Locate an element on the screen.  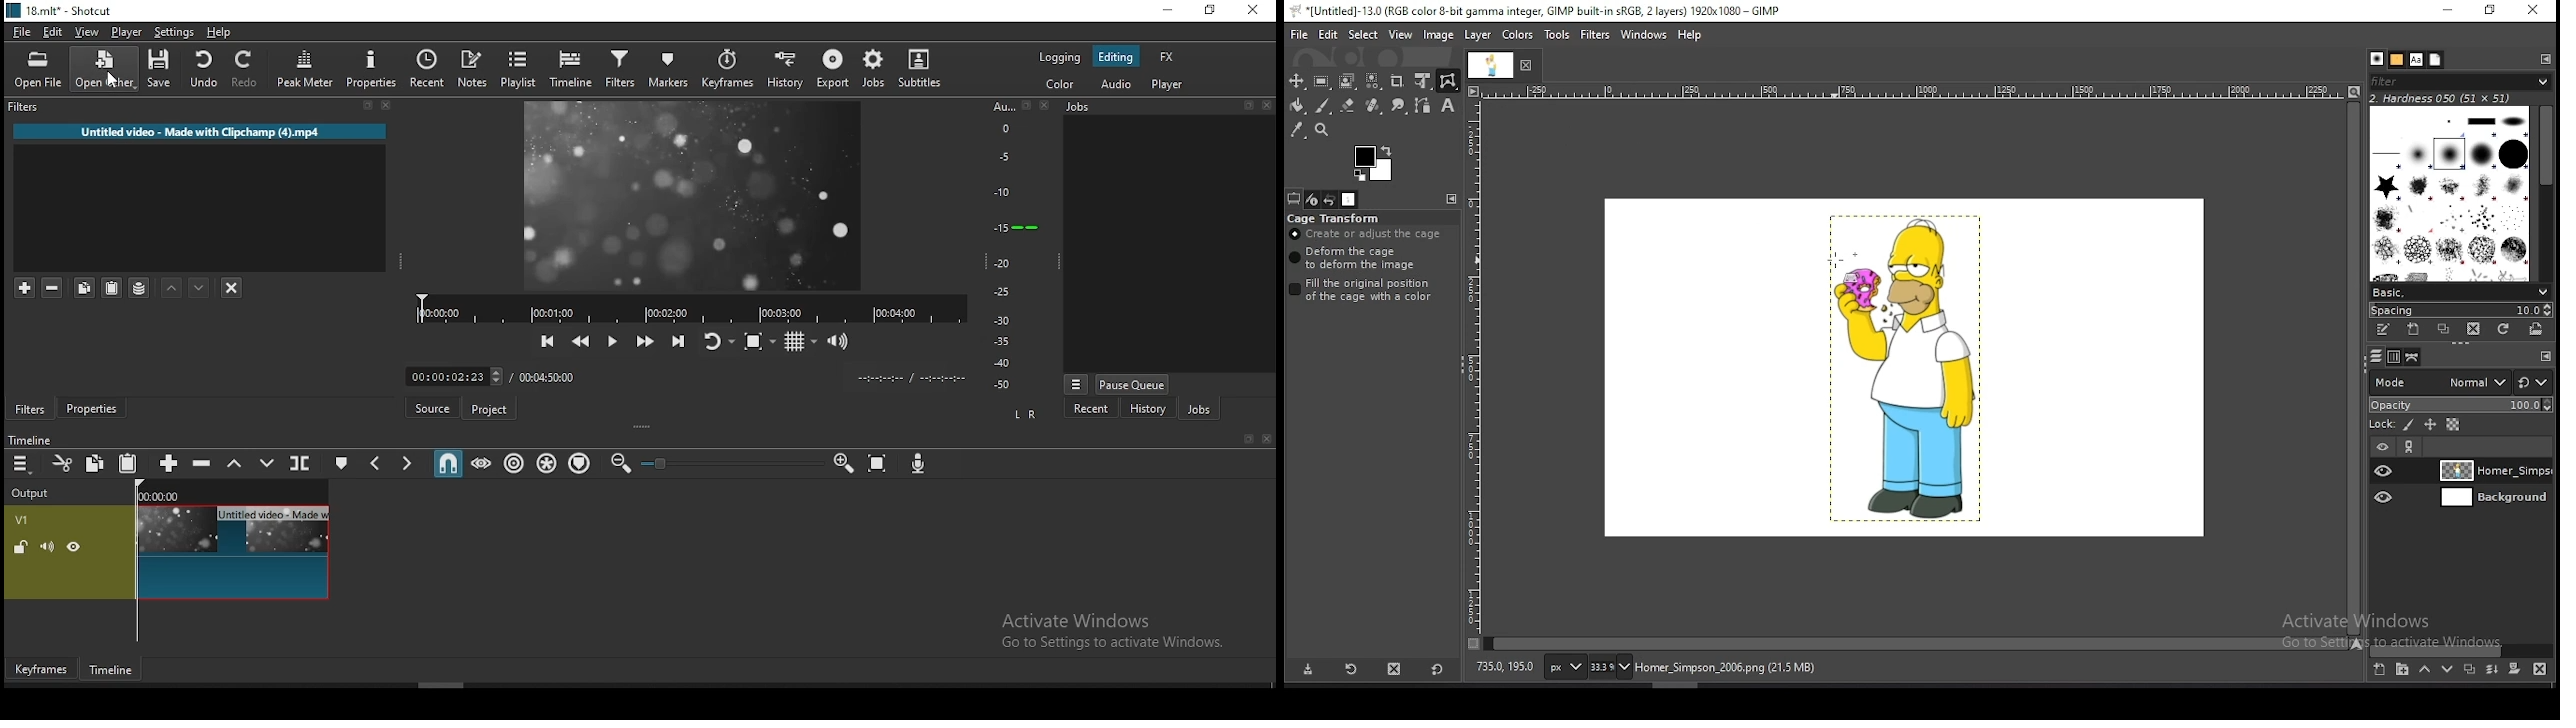
peak meter is located at coordinates (307, 70).